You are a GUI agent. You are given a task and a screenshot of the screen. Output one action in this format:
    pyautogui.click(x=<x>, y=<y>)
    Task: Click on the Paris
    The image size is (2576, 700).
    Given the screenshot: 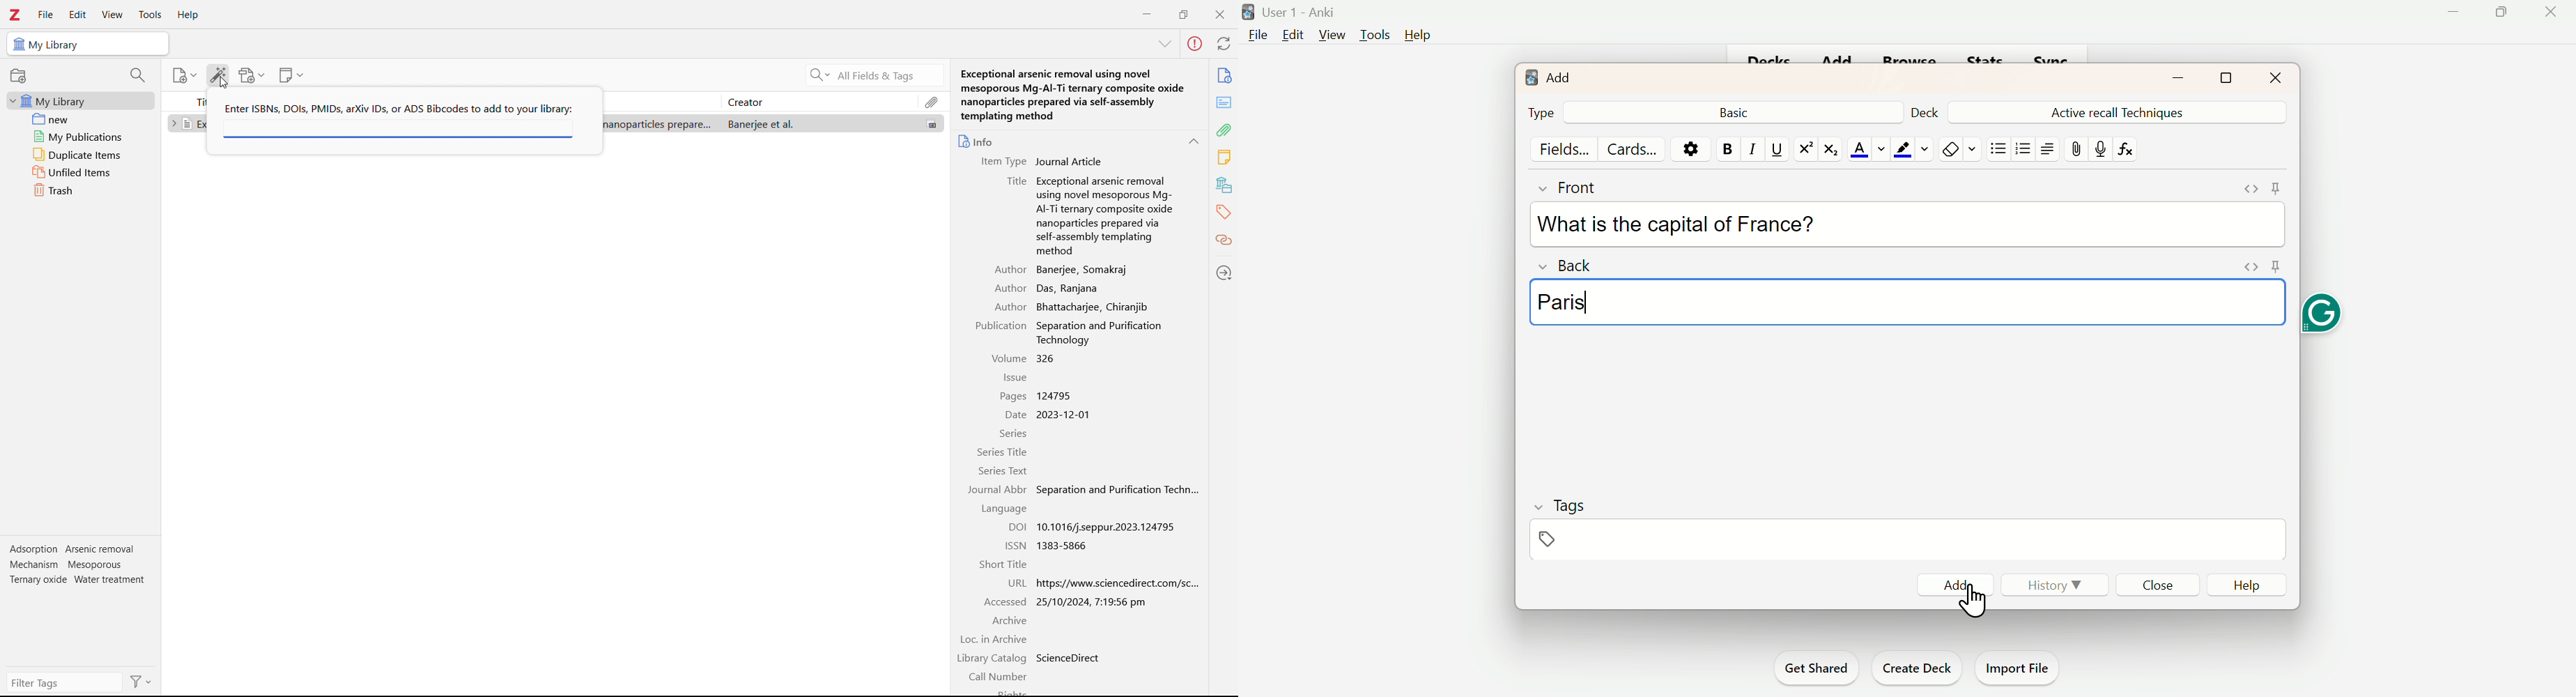 What is the action you would take?
    pyautogui.click(x=1563, y=304)
    